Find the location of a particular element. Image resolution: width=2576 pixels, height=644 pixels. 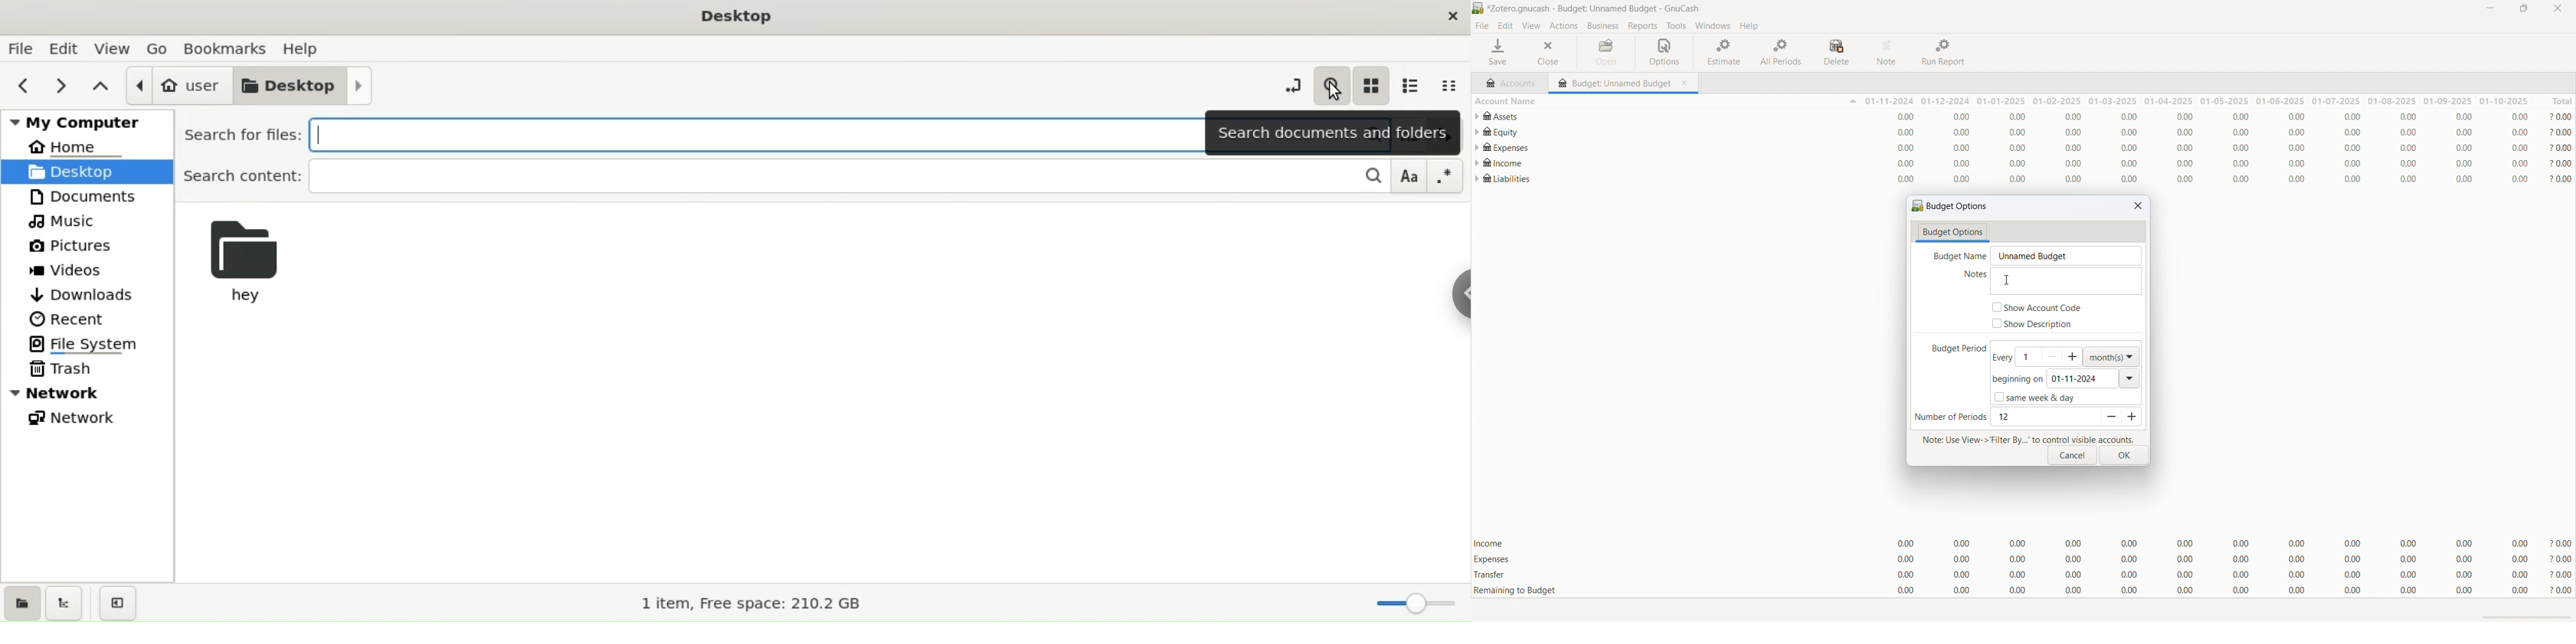

Note: Use View-> Filter By..." to control visible accounts. is located at coordinates (2028, 438).